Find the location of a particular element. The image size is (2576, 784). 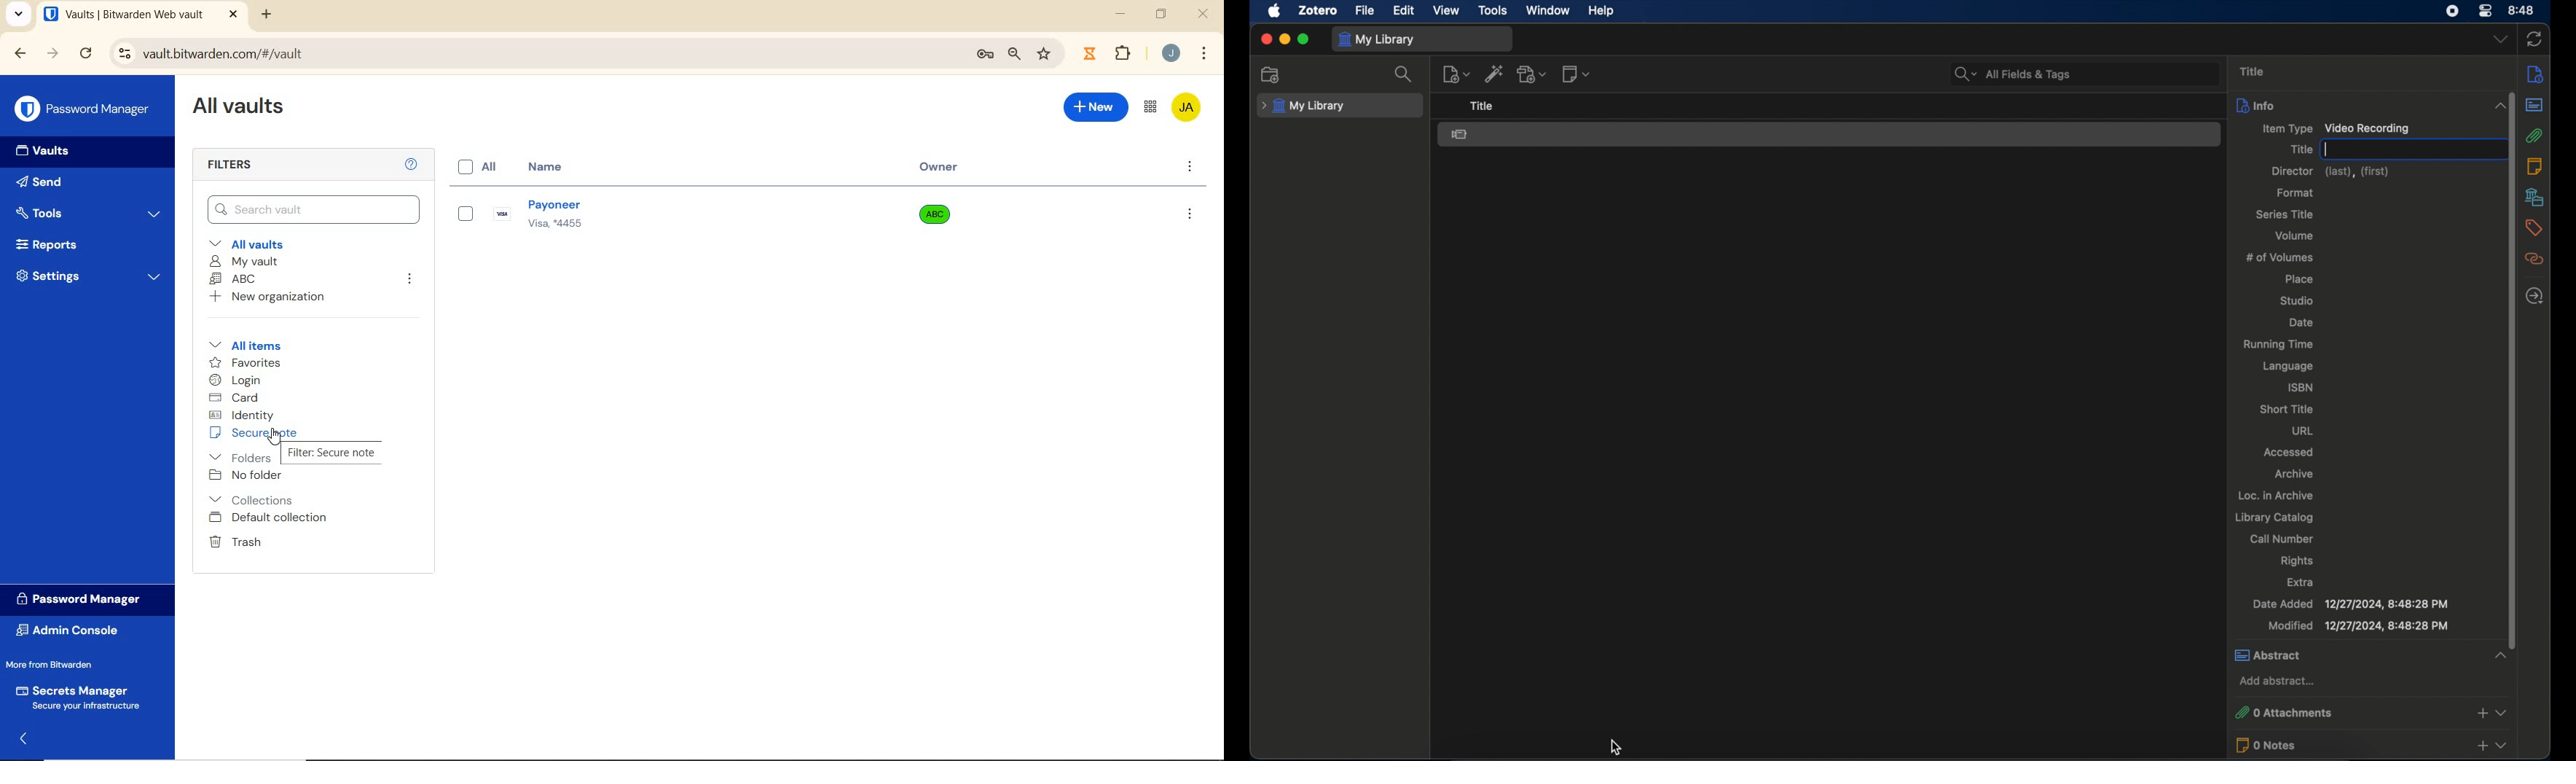

Owner is located at coordinates (941, 168).